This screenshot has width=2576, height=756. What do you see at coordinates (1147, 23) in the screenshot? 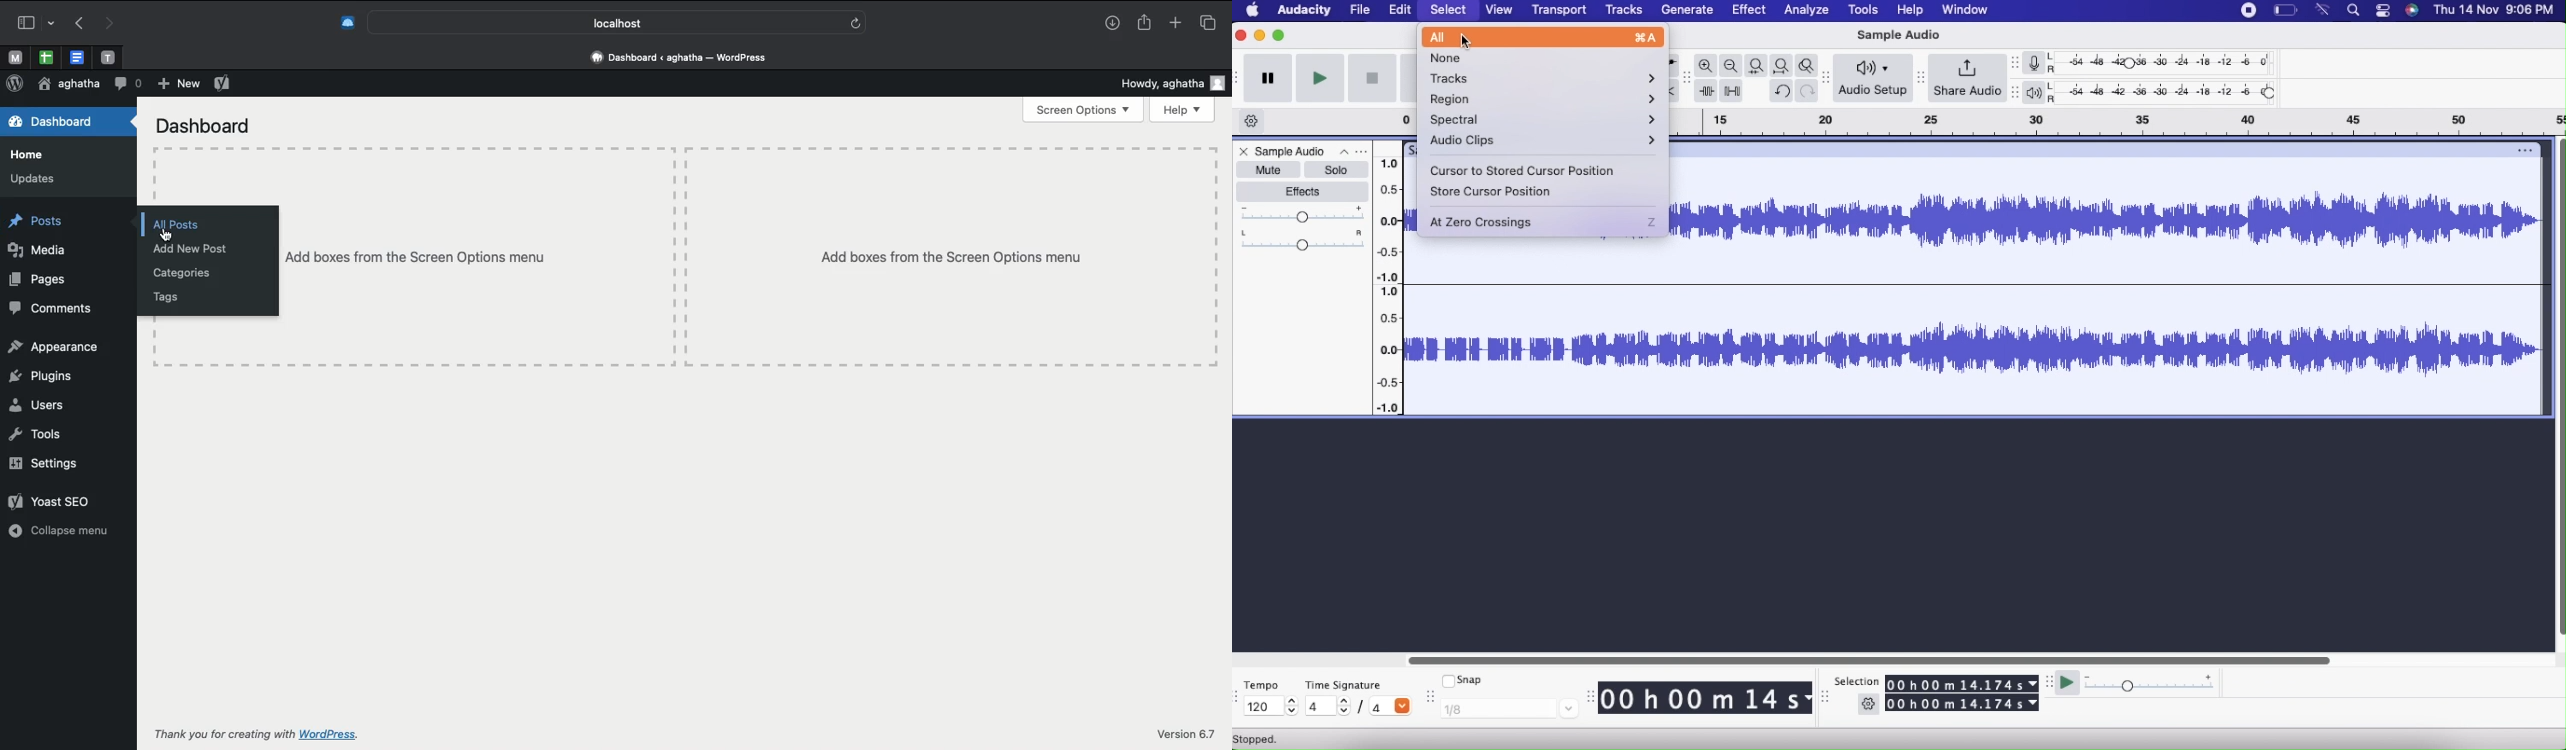
I see `Share` at bounding box center [1147, 23].